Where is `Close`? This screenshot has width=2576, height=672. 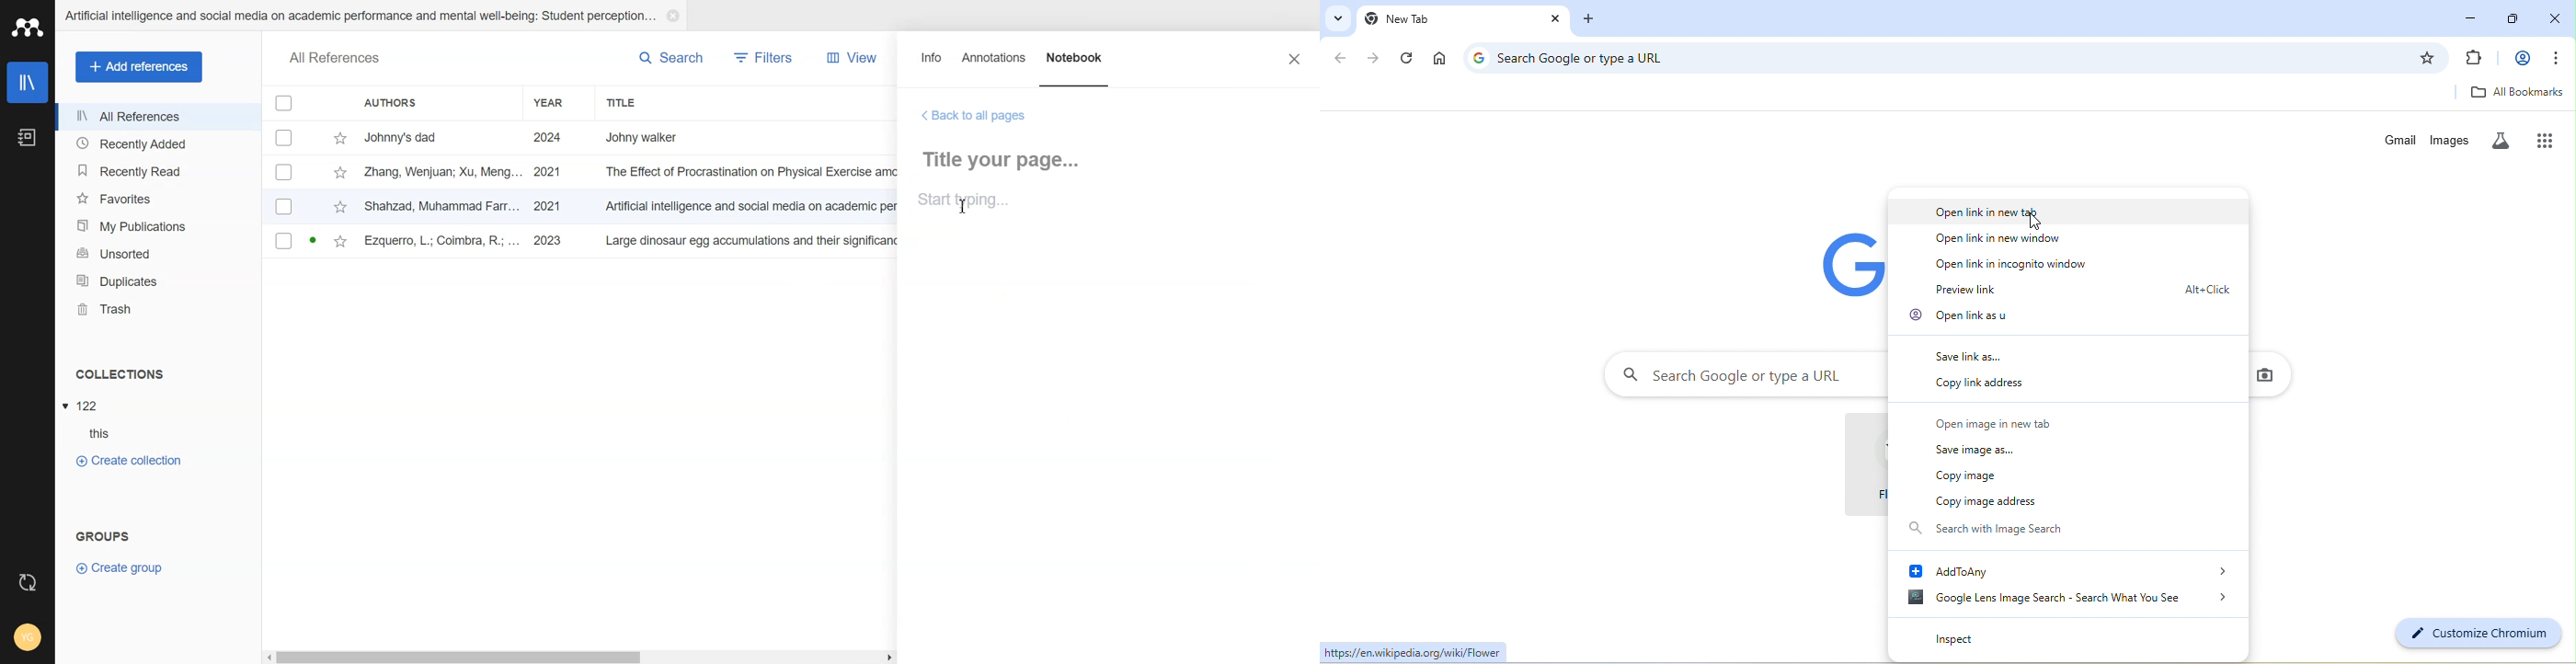 Close is located at coordinates (1294, 58).